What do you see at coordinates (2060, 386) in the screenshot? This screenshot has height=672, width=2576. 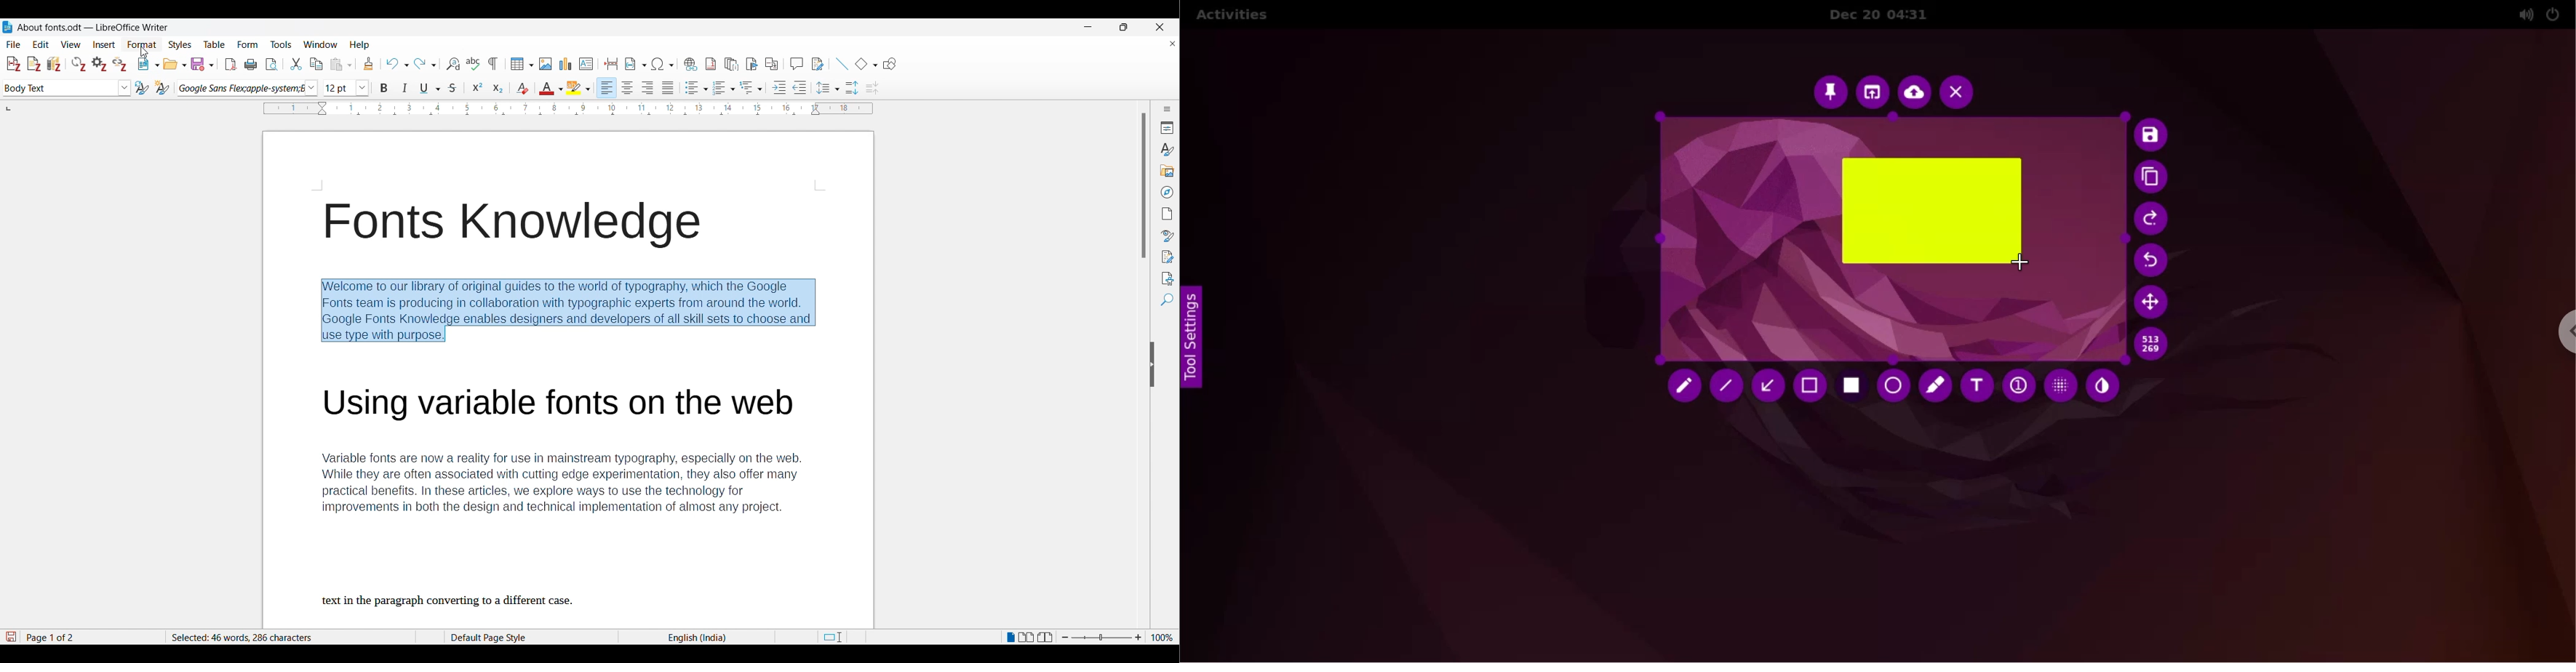 I see `pixelette` at bounding box center [2060, 386].